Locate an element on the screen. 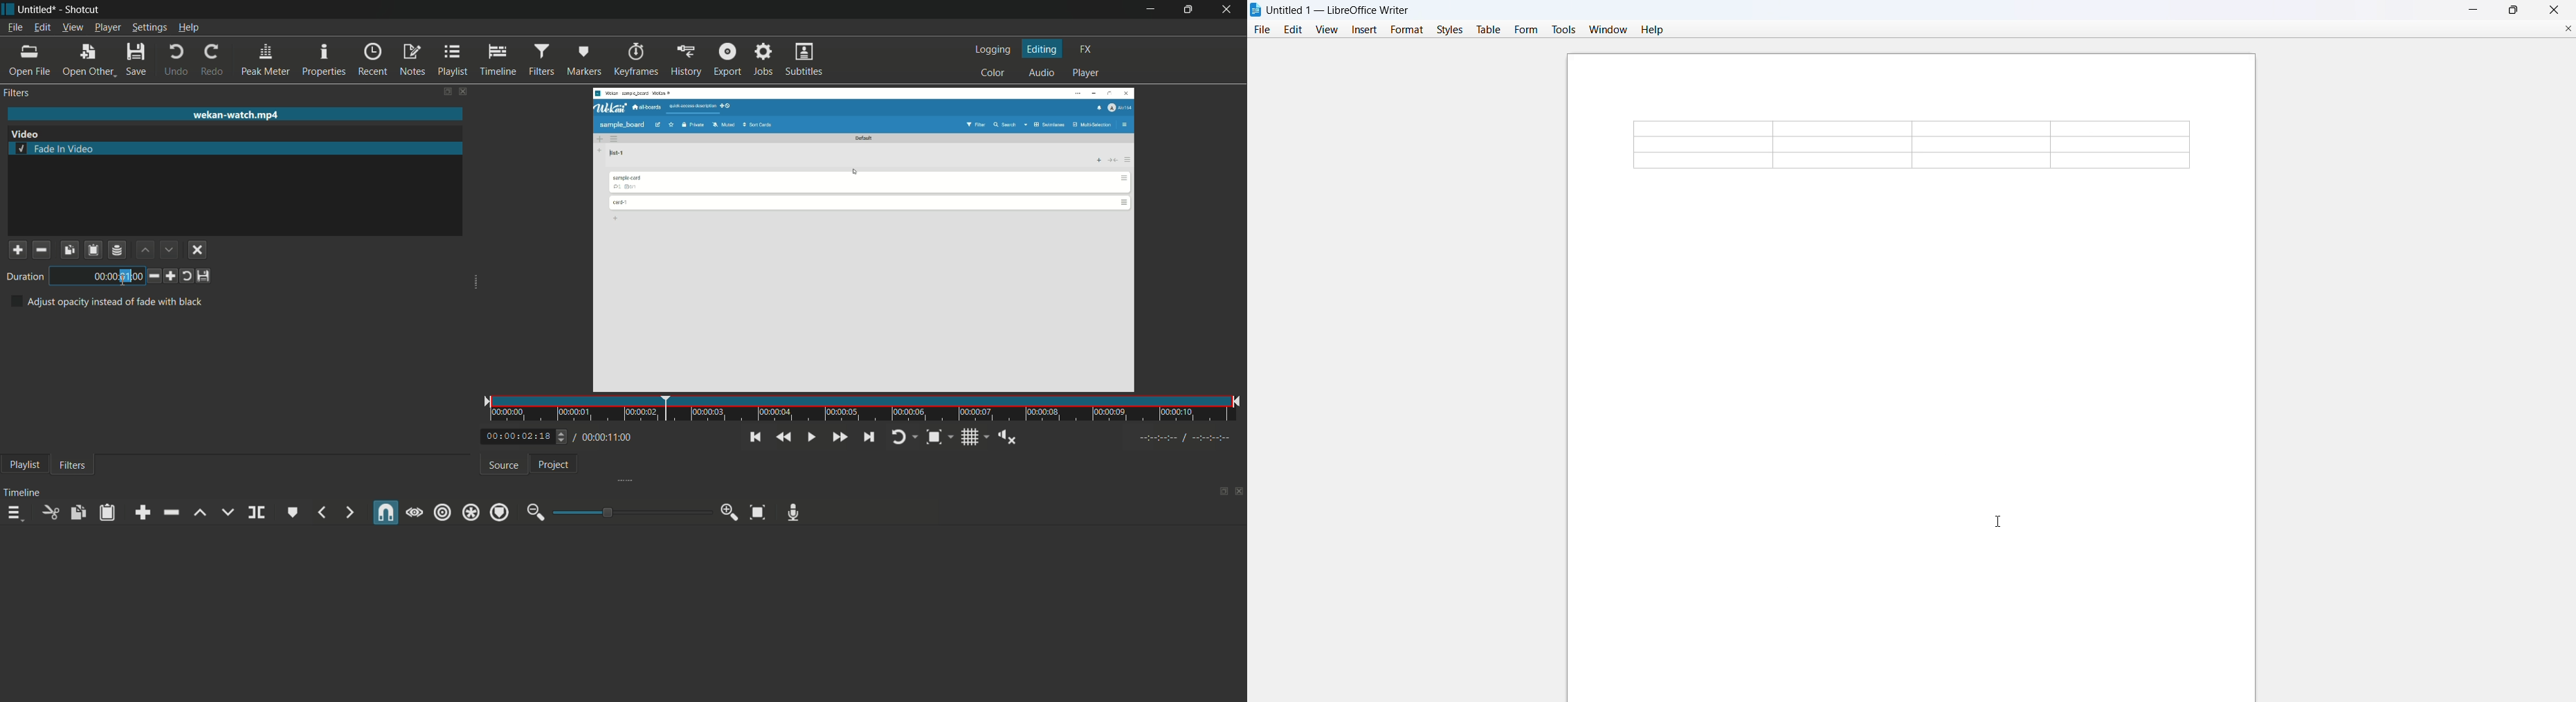 The width and height of the screenshot is (2576, 728). close timeline is located at coordinates (1240, 489).